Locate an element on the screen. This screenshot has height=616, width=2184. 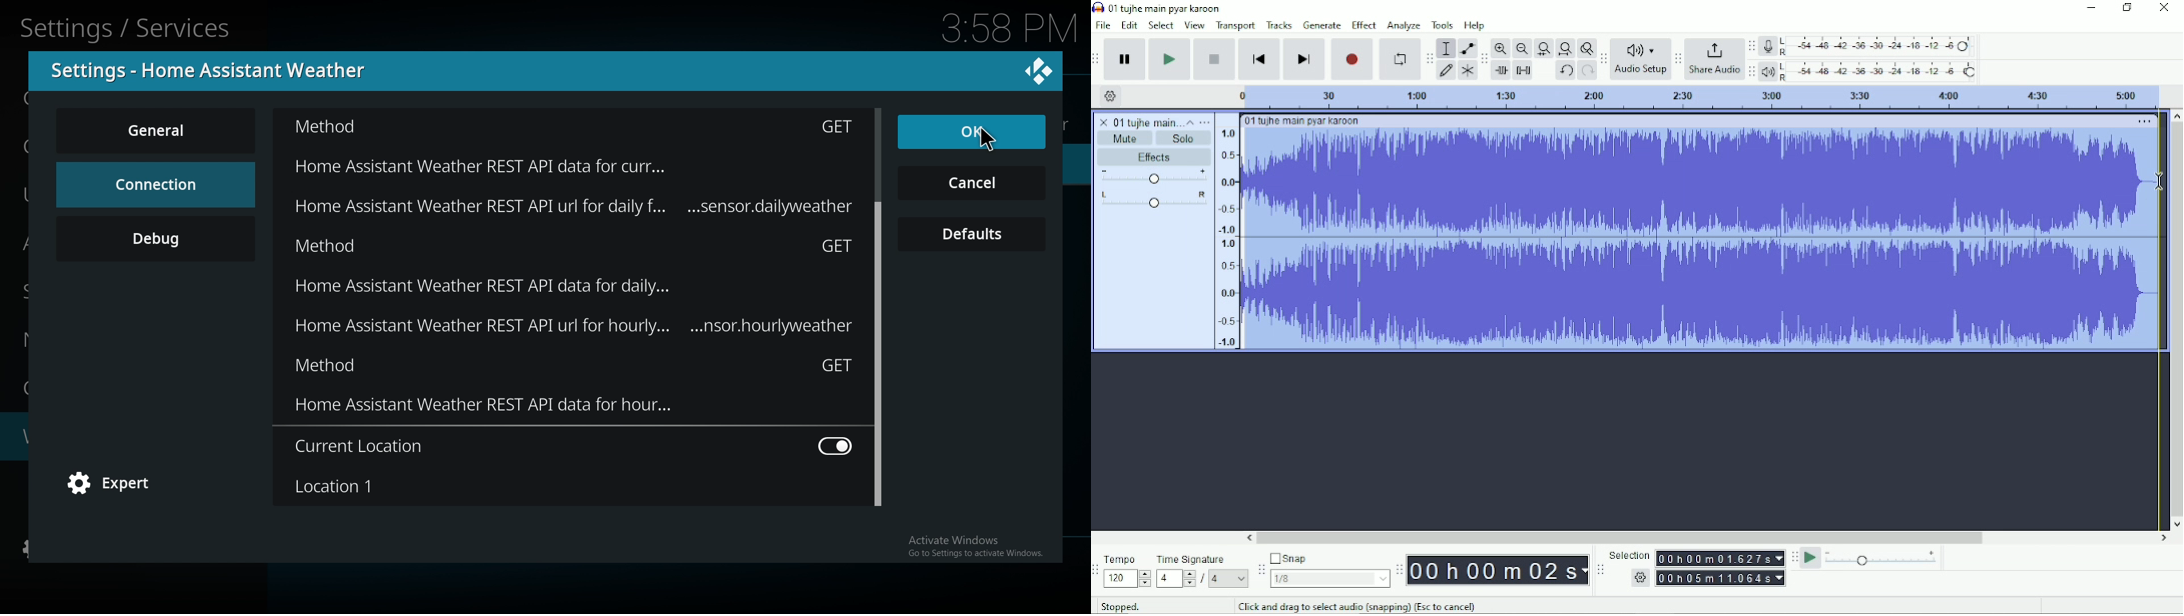
More options is located at coordinates (1204, 122).